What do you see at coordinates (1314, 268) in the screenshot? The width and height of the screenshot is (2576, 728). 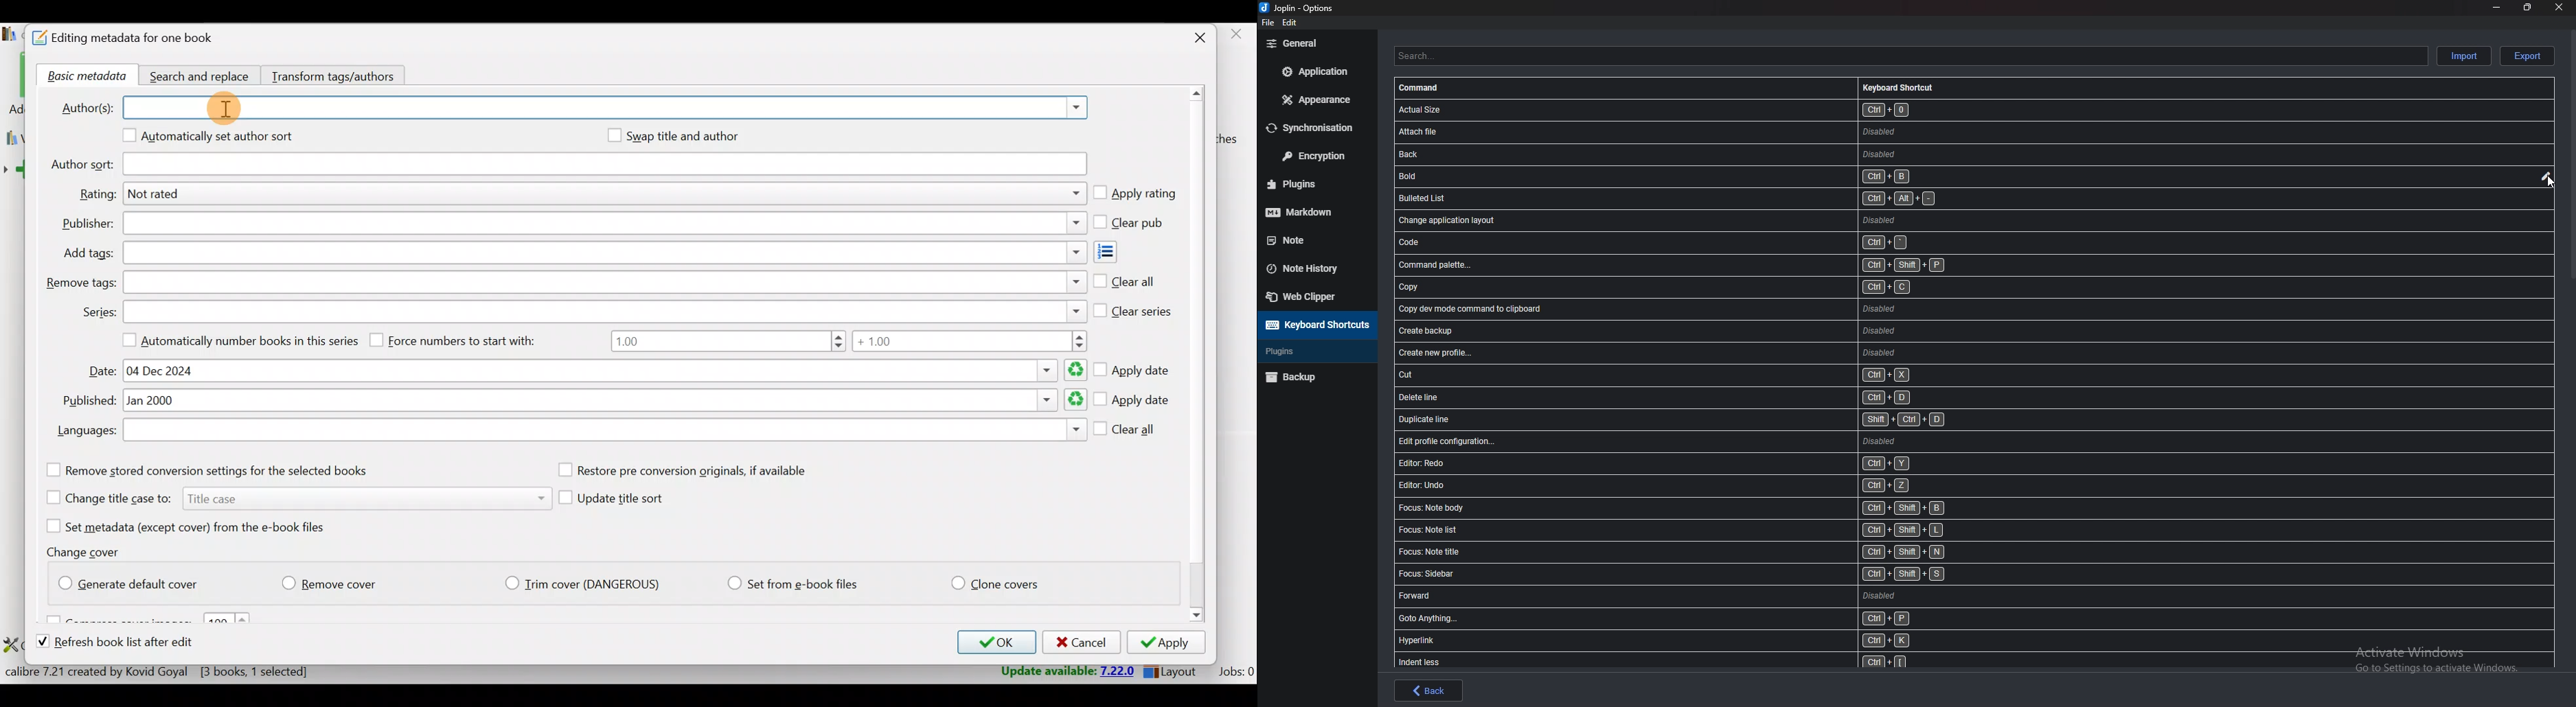 I see `Note history` at bounding box center [1314, 268].